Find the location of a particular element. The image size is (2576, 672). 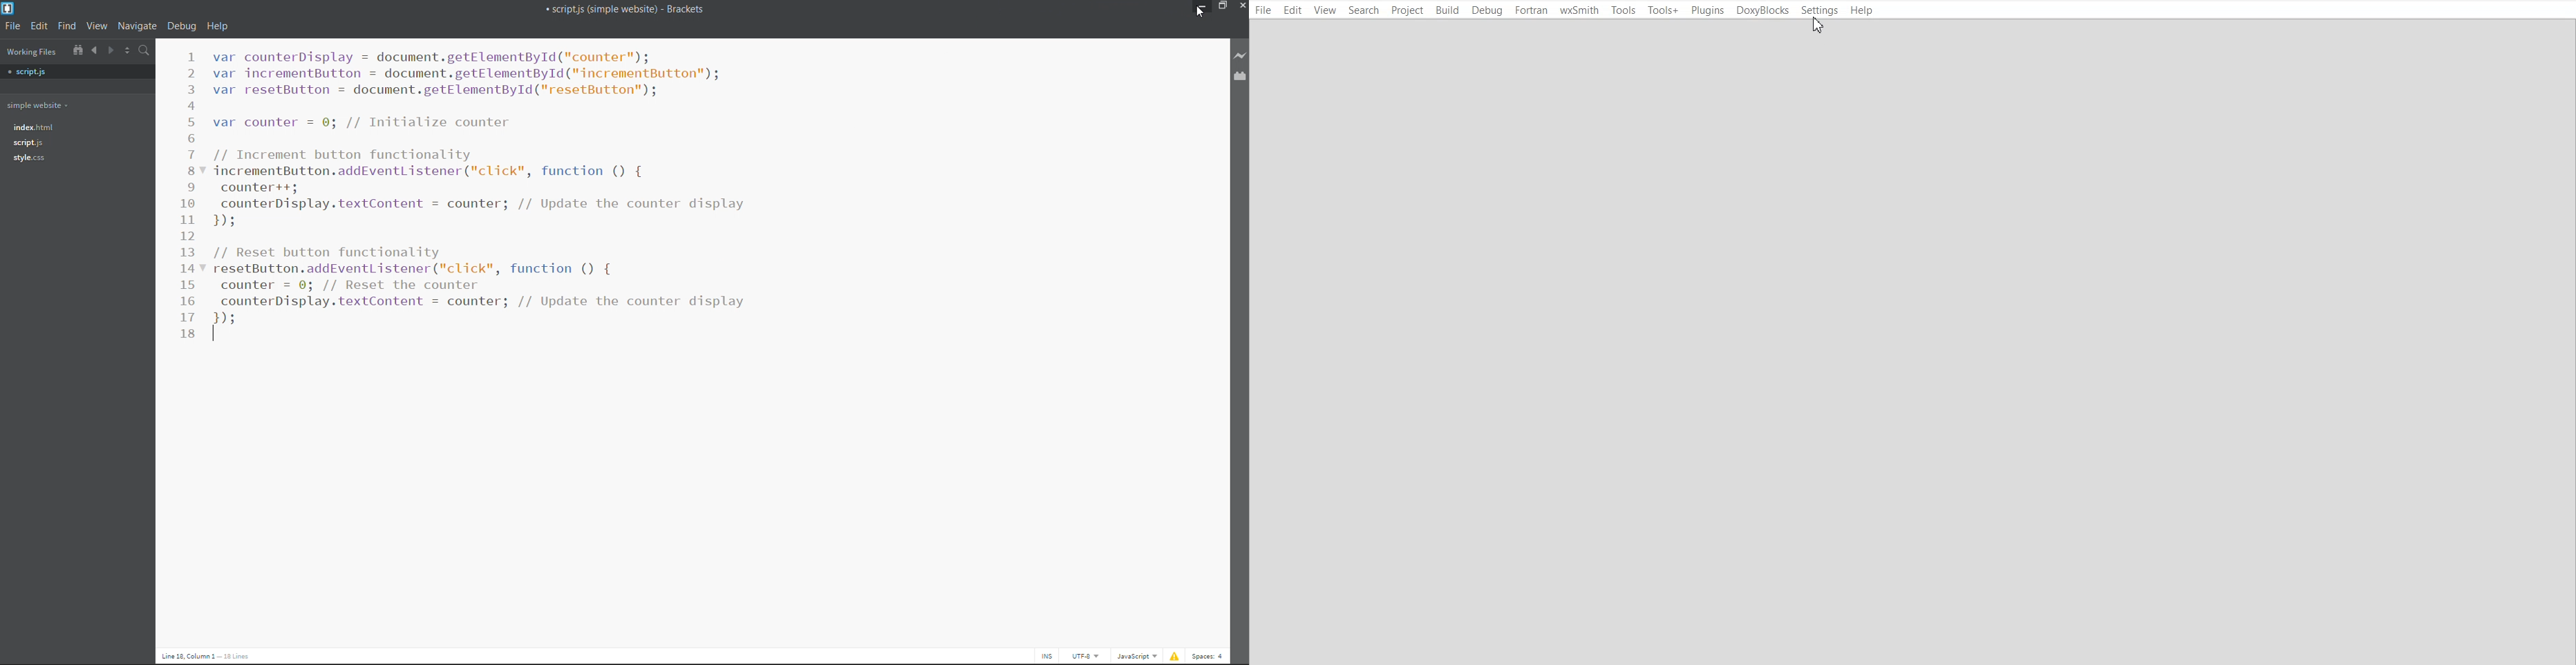

Tools is located at coordinates (1624, 10).